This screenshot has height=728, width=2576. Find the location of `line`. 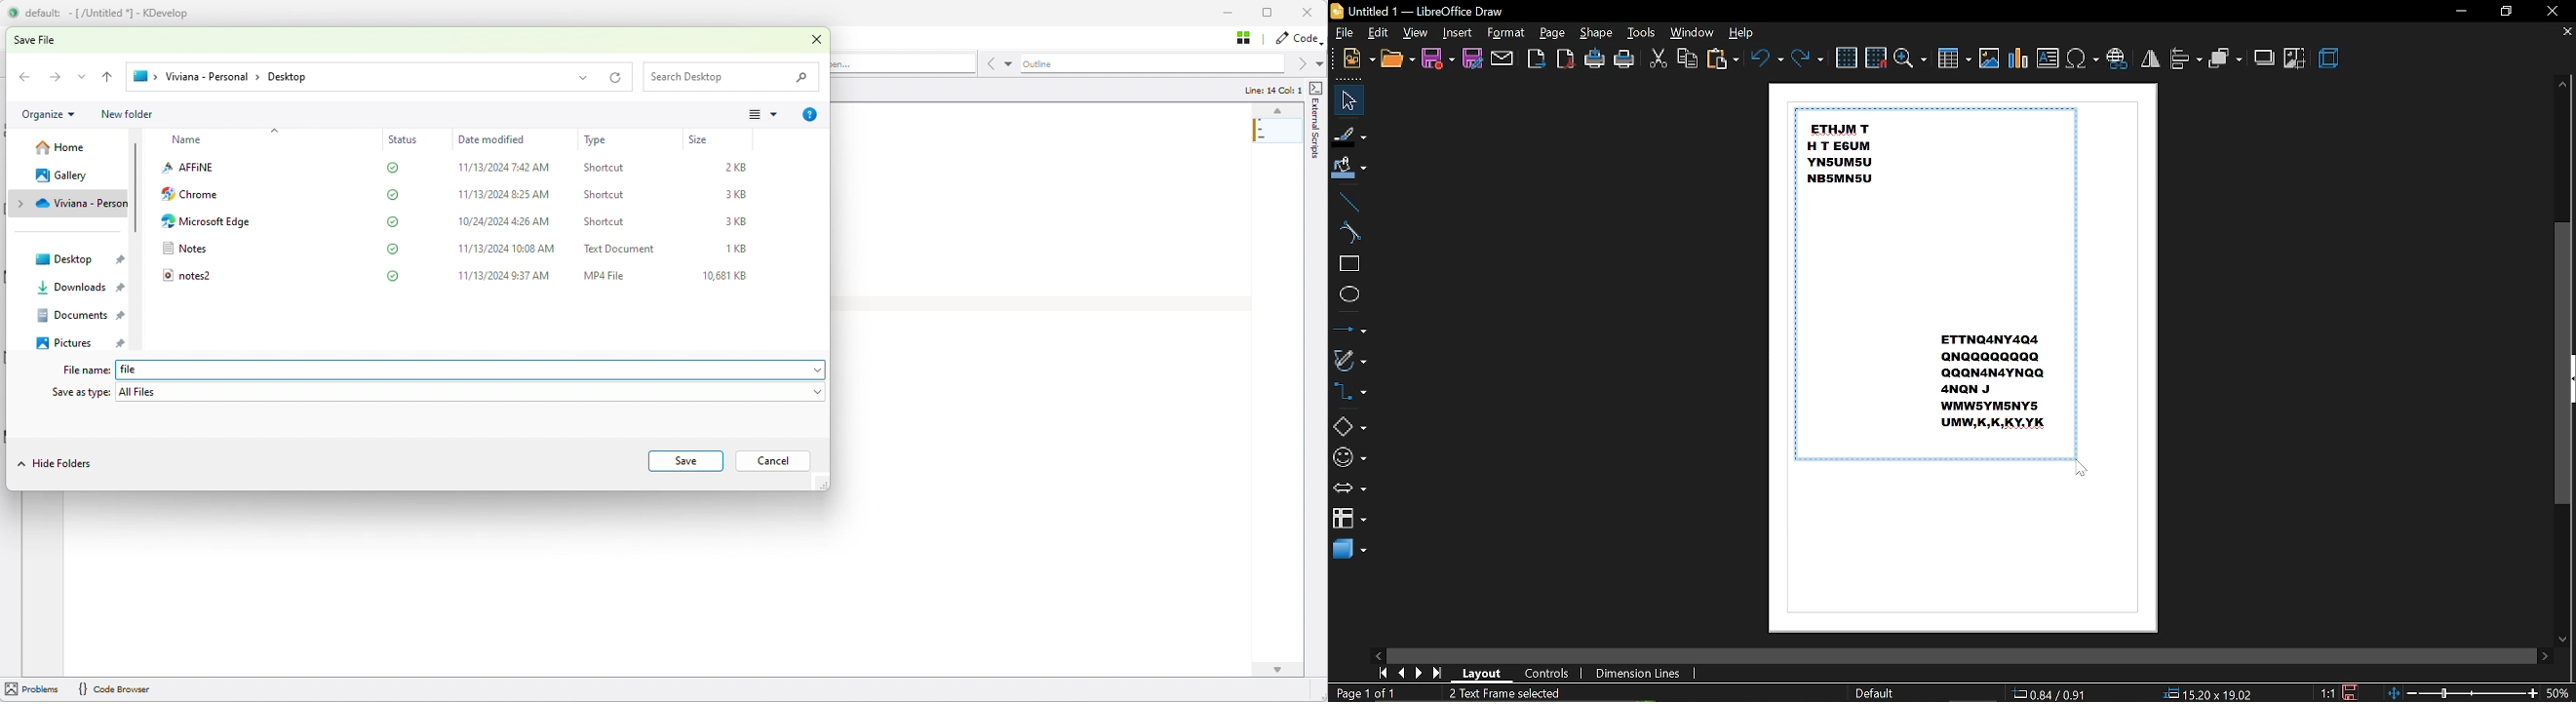

line is located at coordinates (1348, 200).